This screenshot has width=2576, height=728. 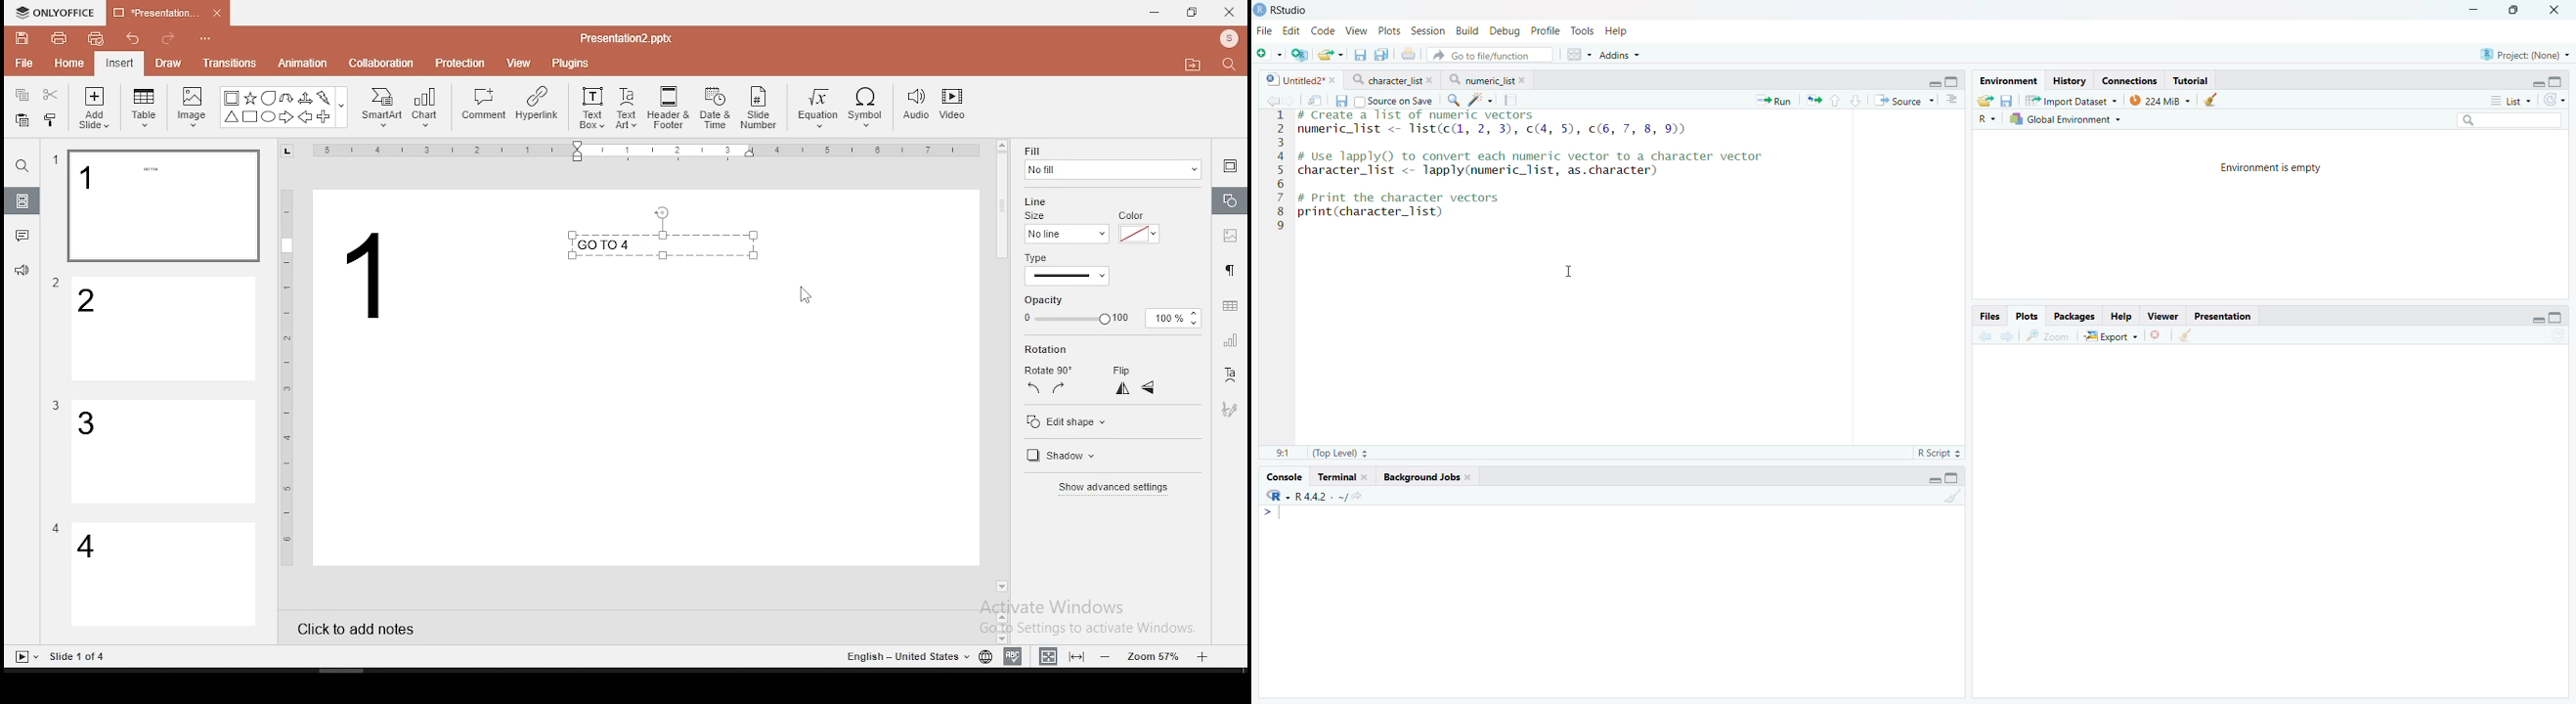 What do you see at coordinates (1229, 375) in the screenshot?
I see `text art tool` at bounding box center [1229, 375].